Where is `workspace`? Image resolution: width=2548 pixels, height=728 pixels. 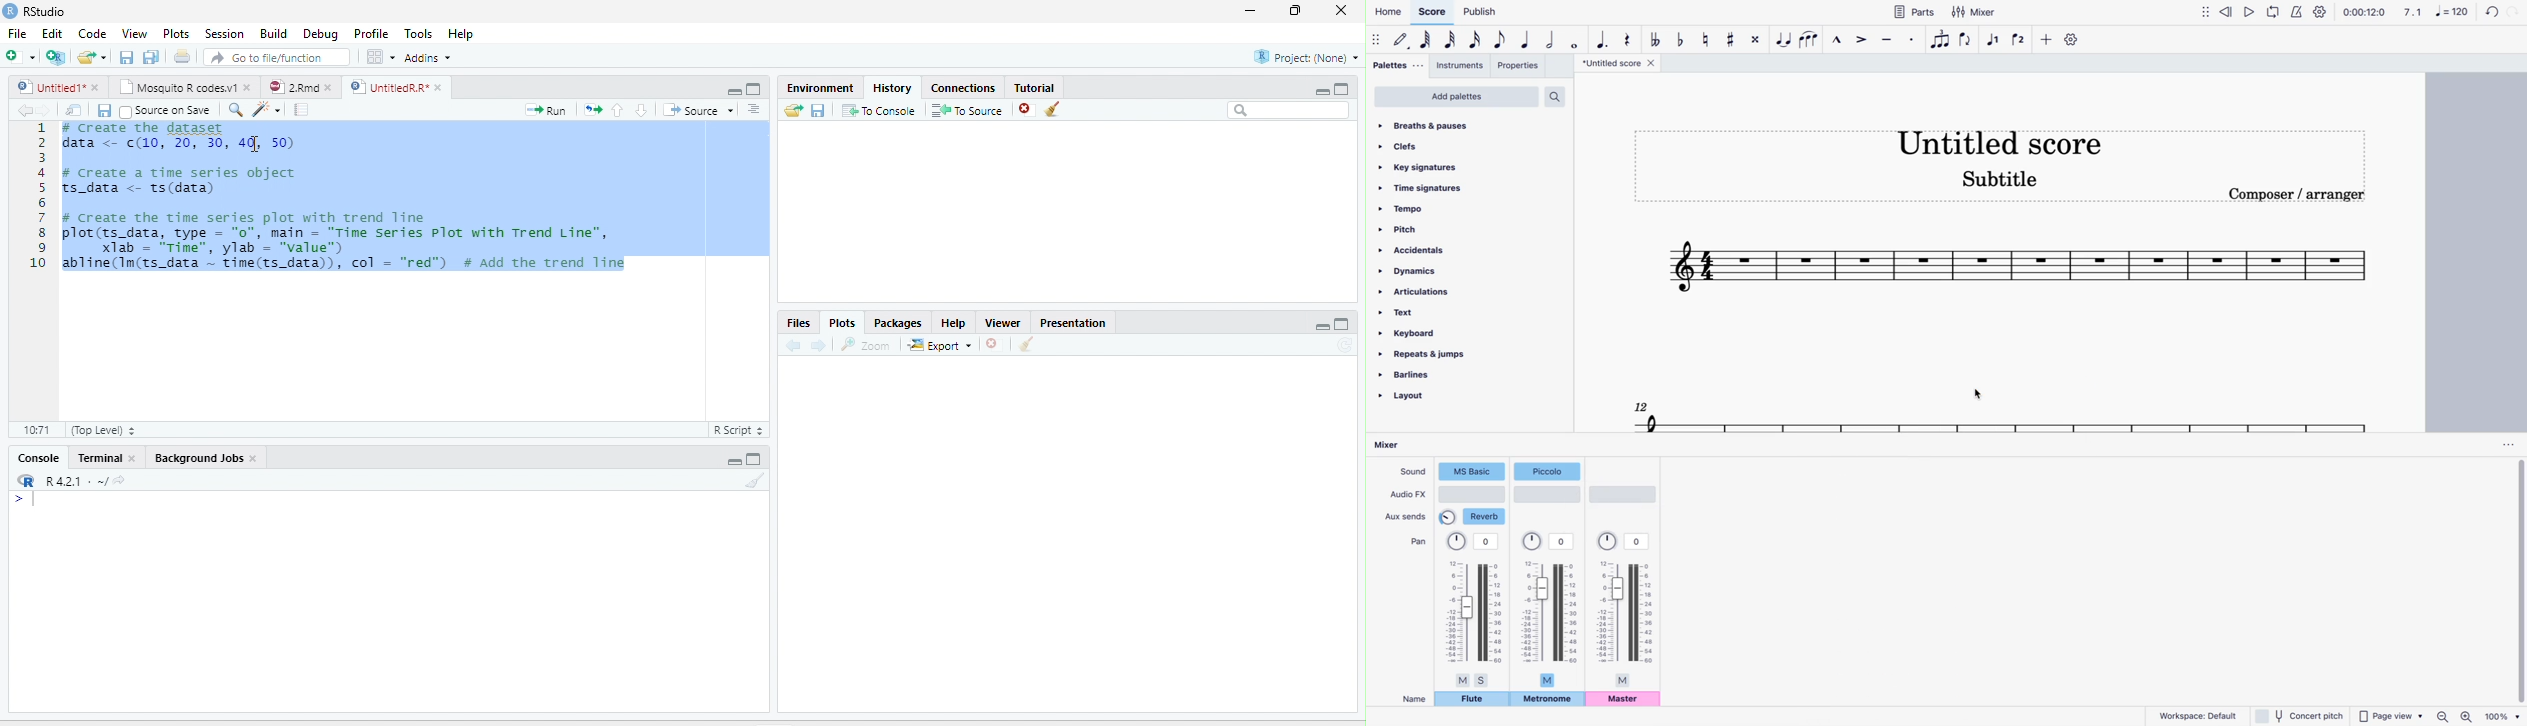
workspace is located at coordinates (2198, 715).